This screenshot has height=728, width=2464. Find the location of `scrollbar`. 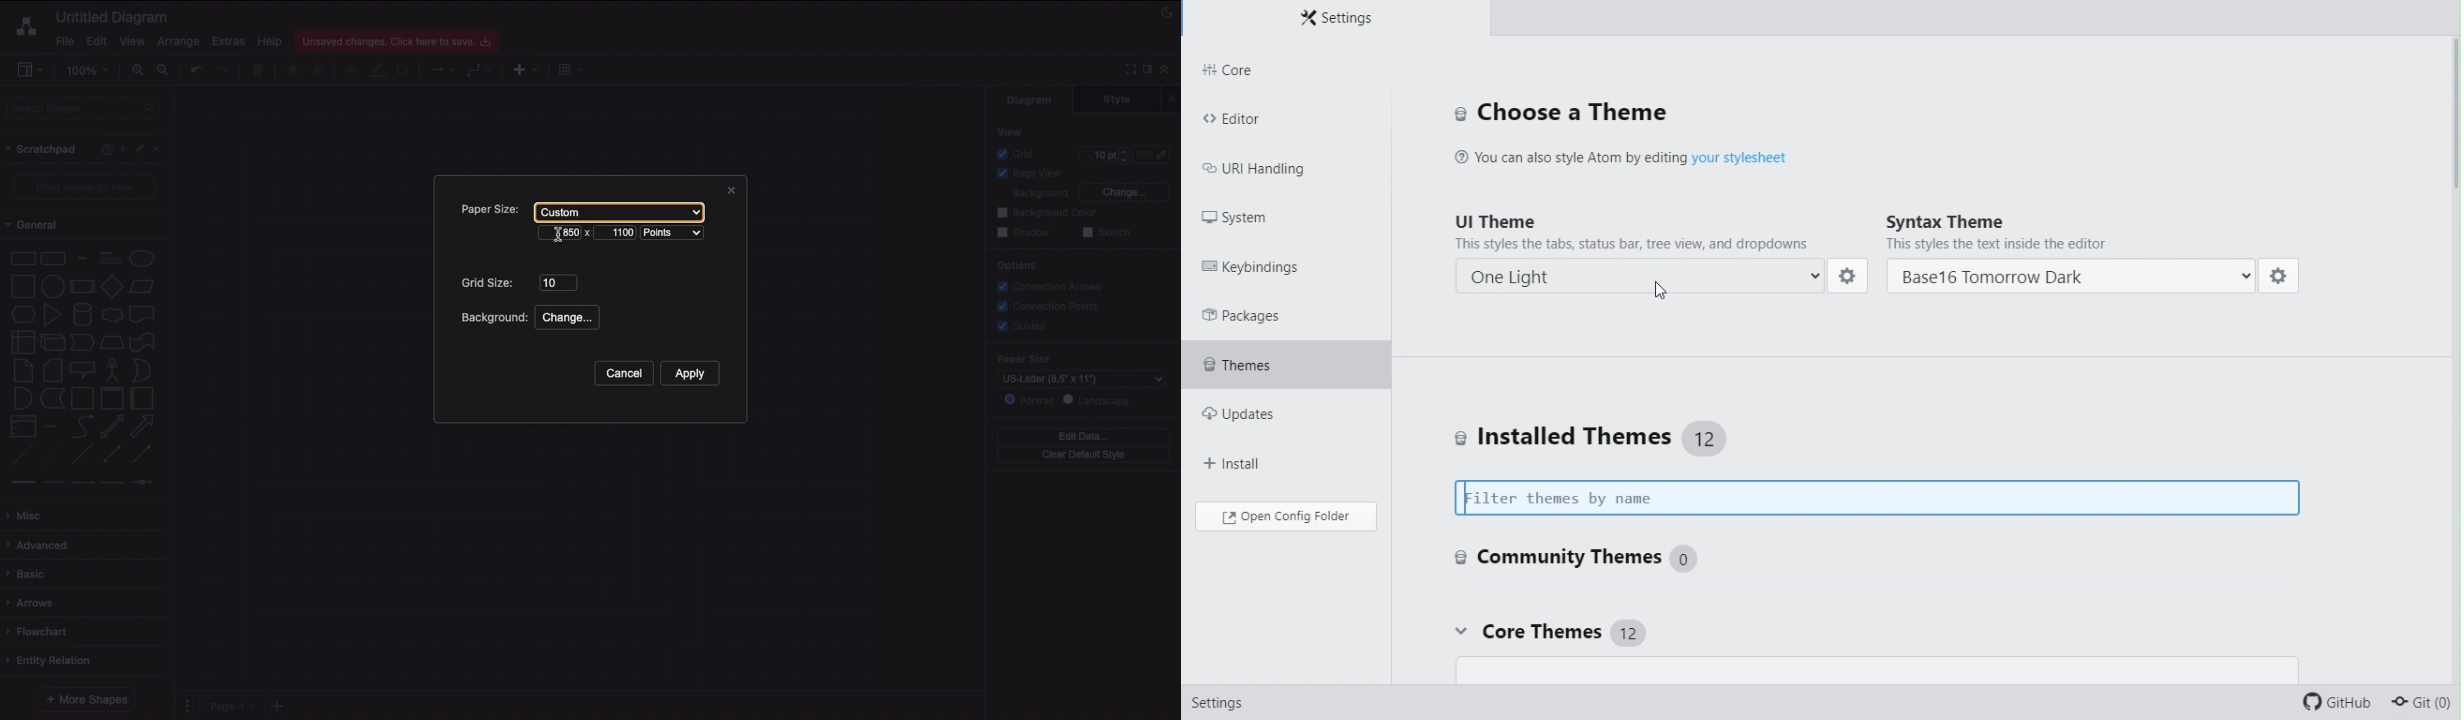

scrollbar is located at coordinates (2452, 132).